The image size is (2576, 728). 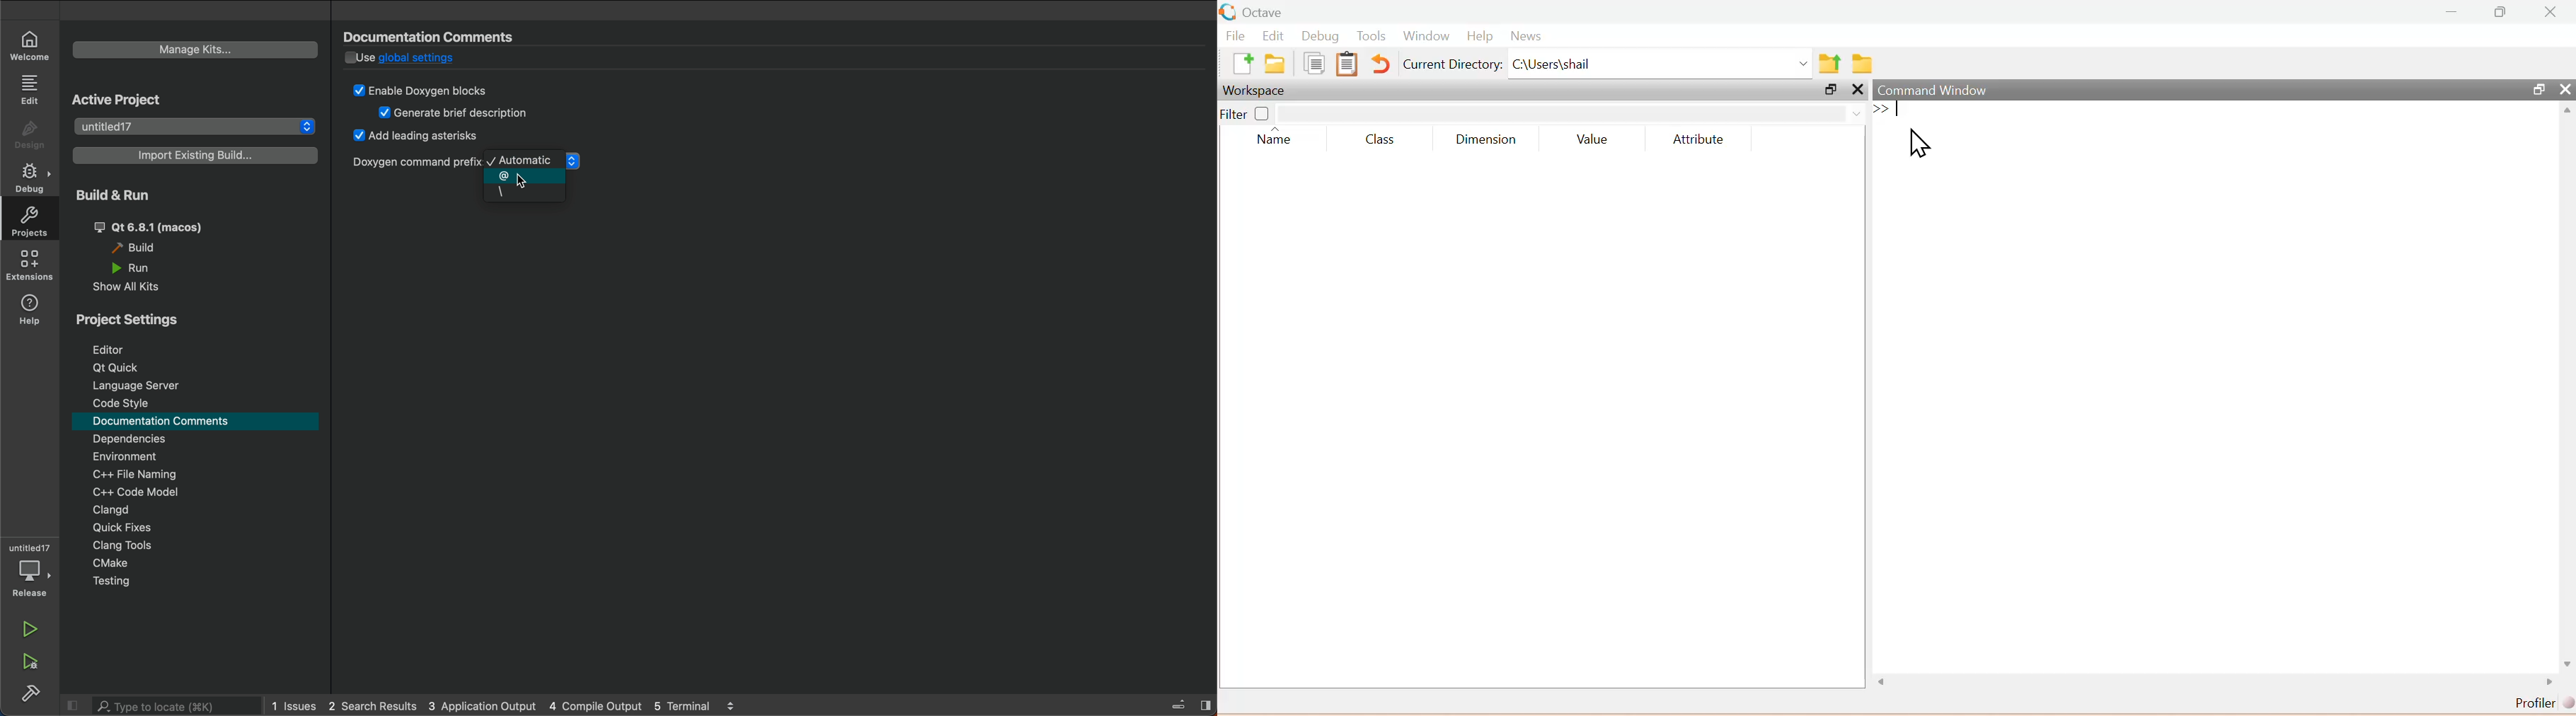 What do you see at coordinates (1383, 140) in the screenshot?
I see `Class` at bounding box center [1383, 140].